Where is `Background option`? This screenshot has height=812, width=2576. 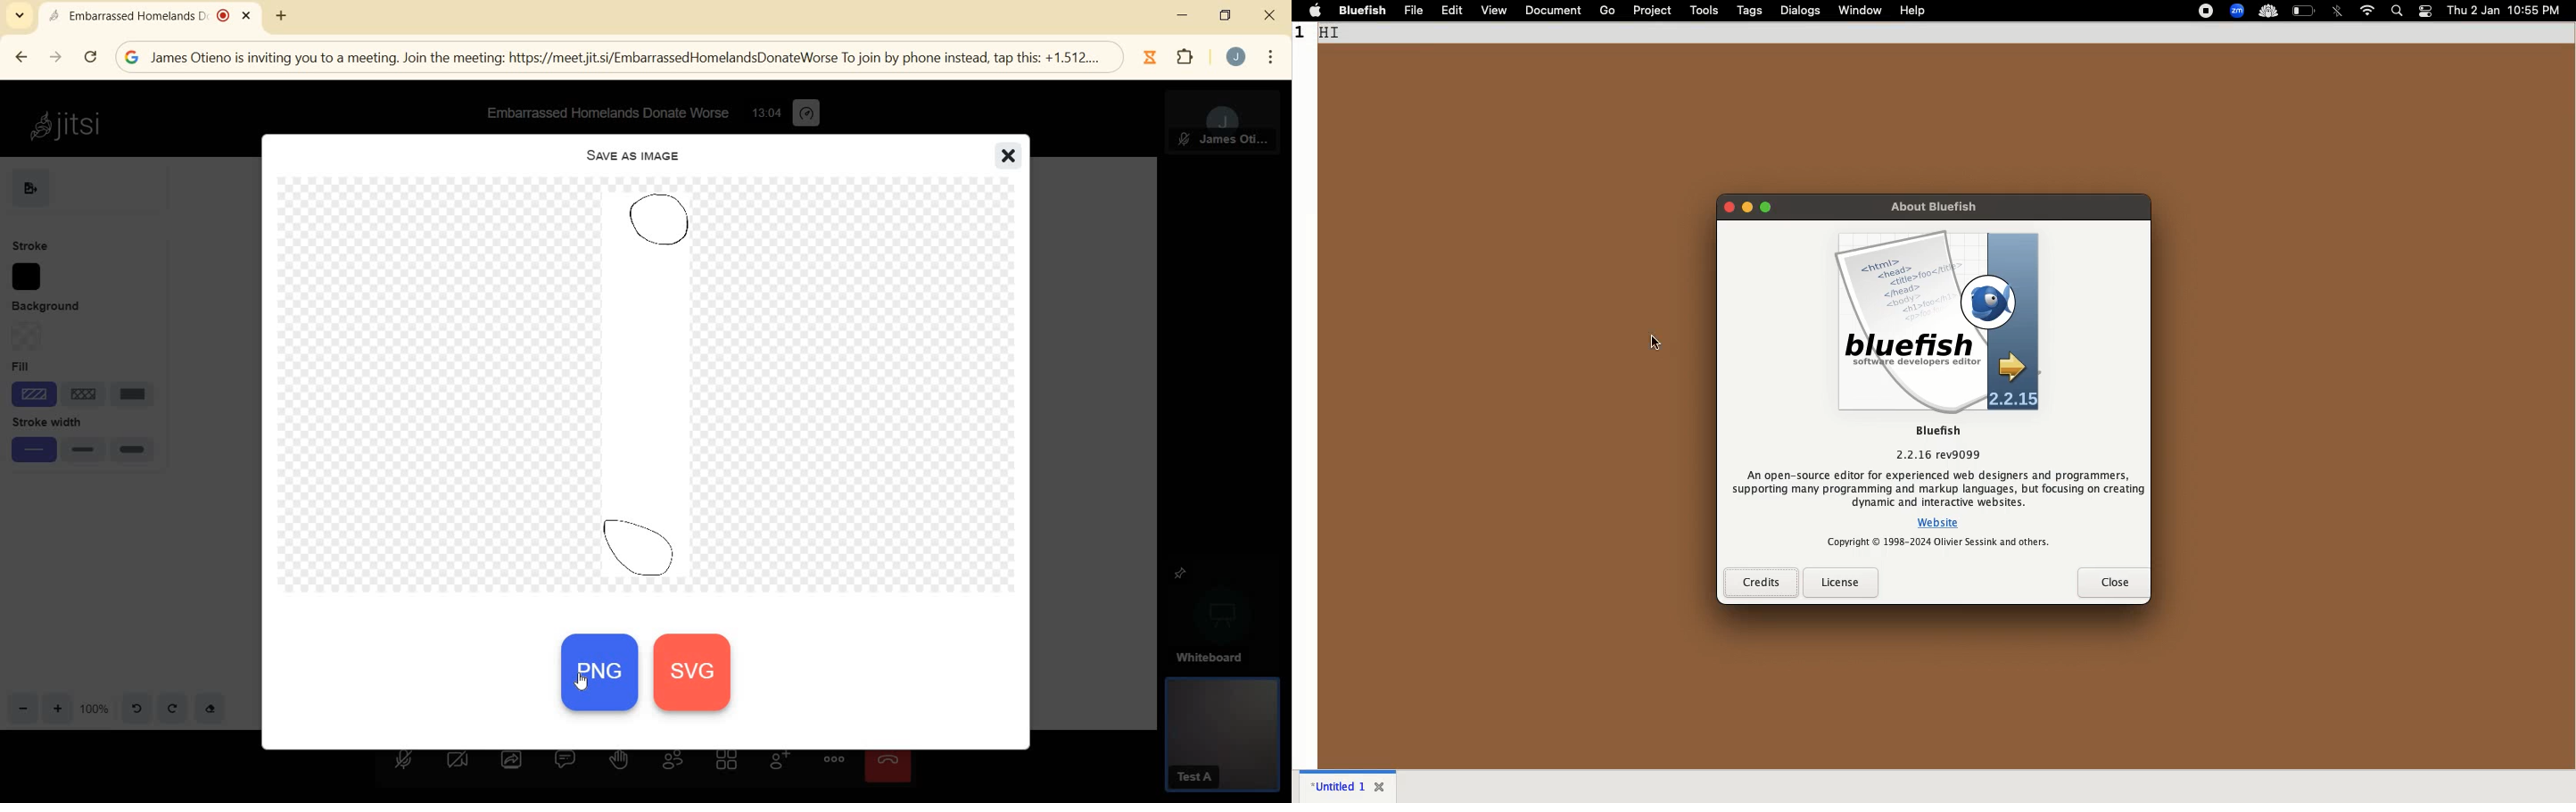 Background option is located at coordinates (28, 338).